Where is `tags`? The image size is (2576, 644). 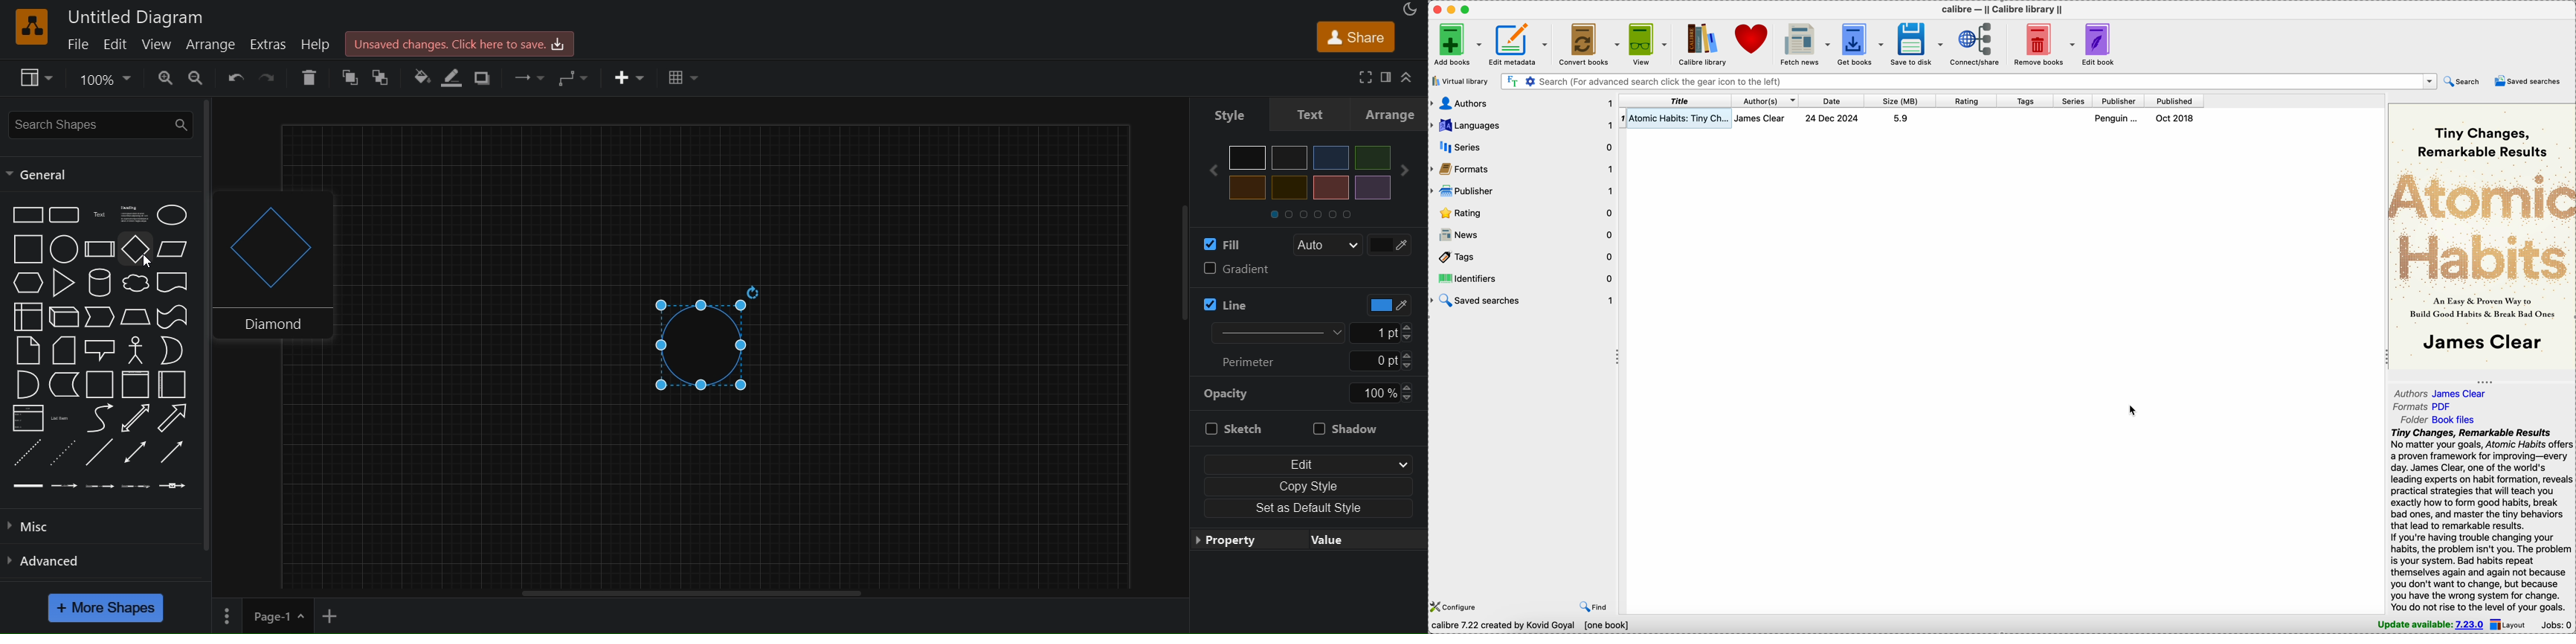
tags is located at coordinates (2027, 102).